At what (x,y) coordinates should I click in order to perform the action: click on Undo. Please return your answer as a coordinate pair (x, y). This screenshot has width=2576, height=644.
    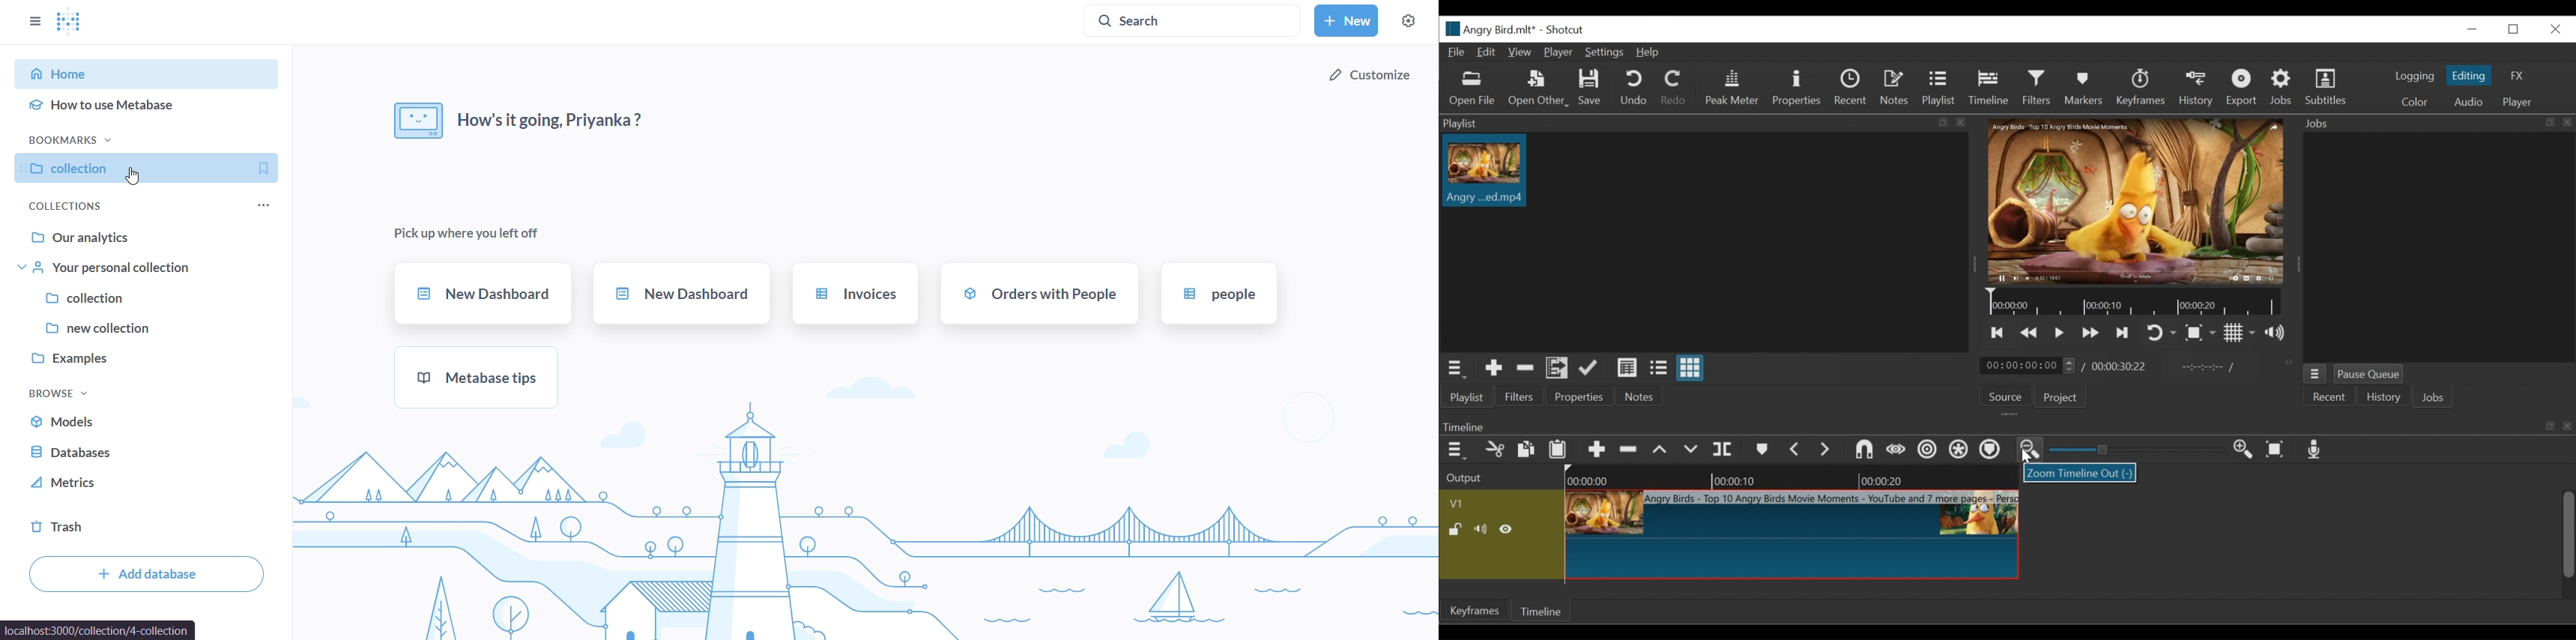
    Looking at the image, I should click on (1633, 88).